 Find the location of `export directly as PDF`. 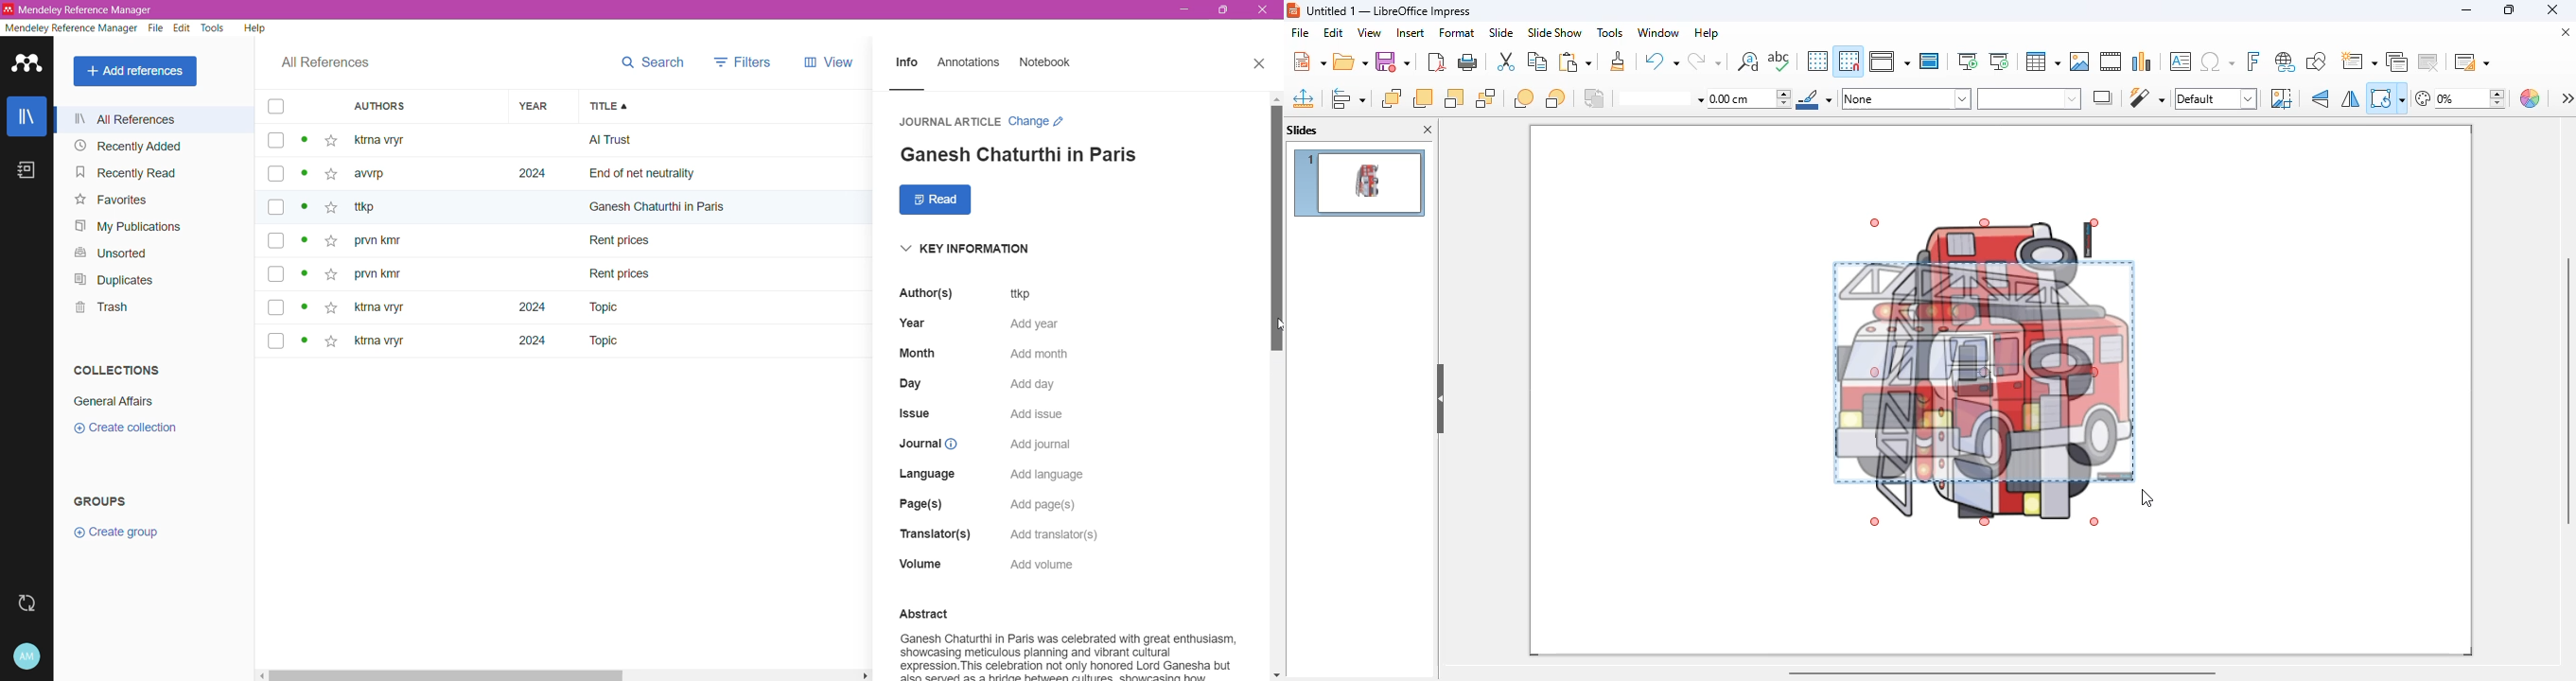

export directly as PDF is located at coordinates (1436, 61).